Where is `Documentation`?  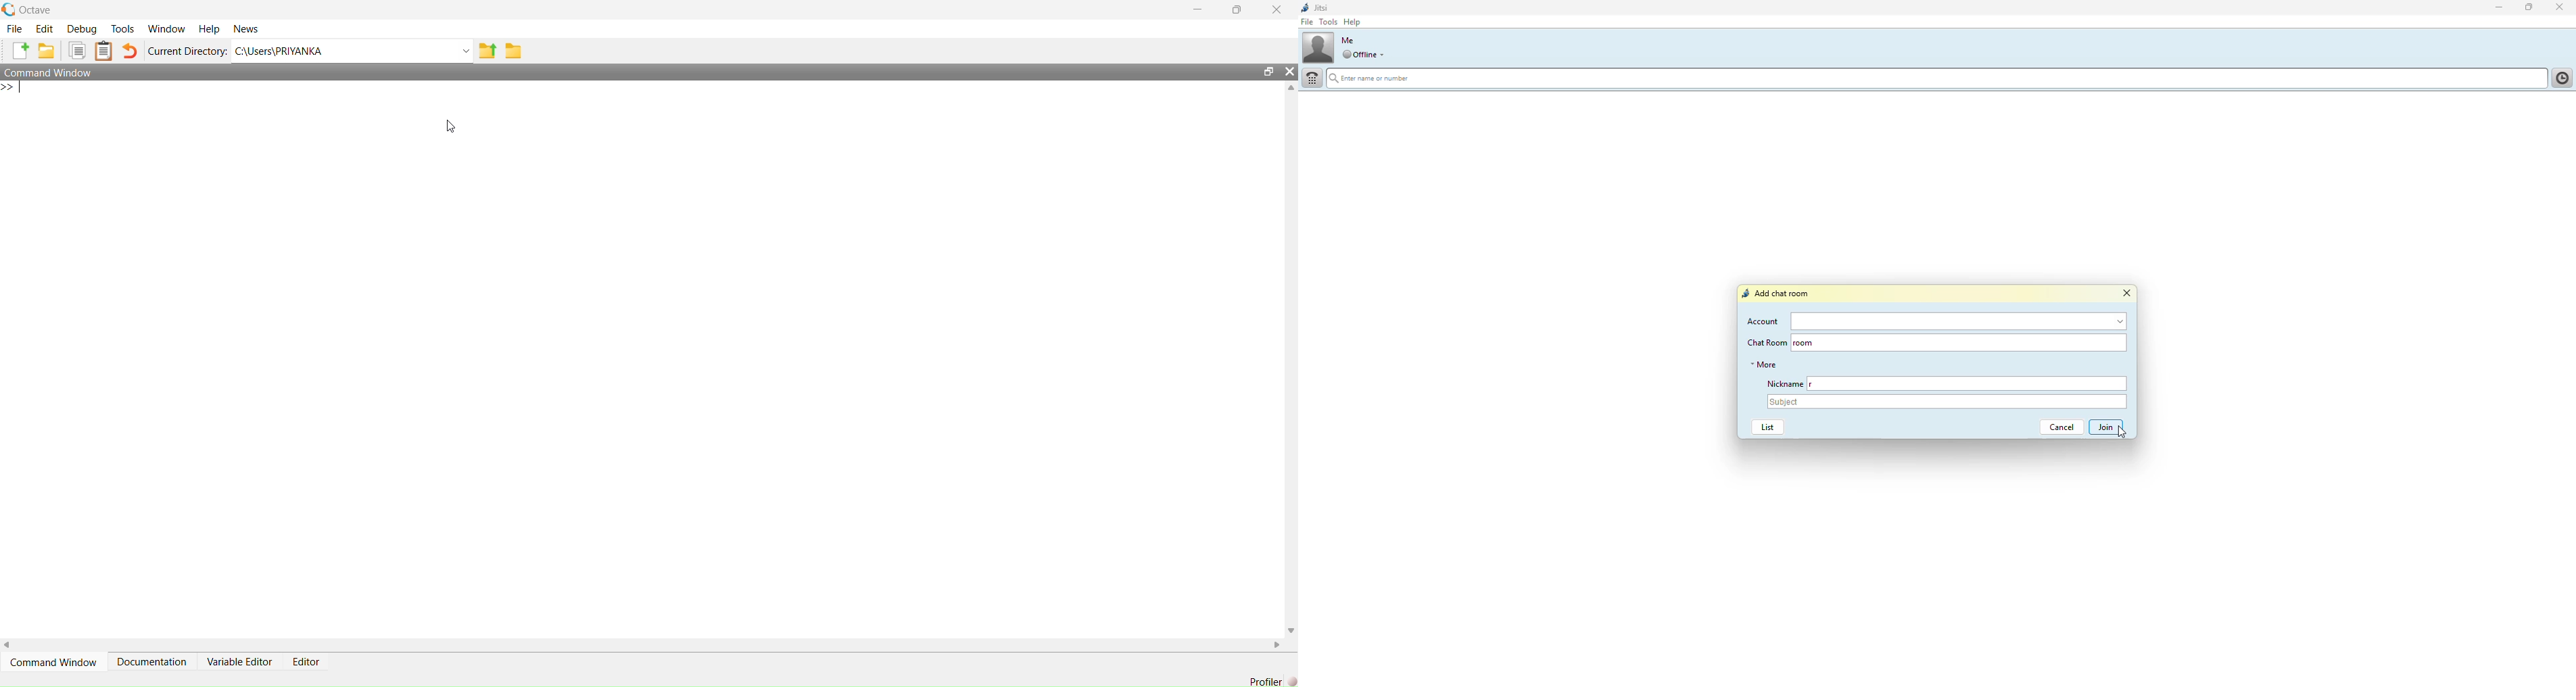 Documentation is located at coordinates (154, 661).